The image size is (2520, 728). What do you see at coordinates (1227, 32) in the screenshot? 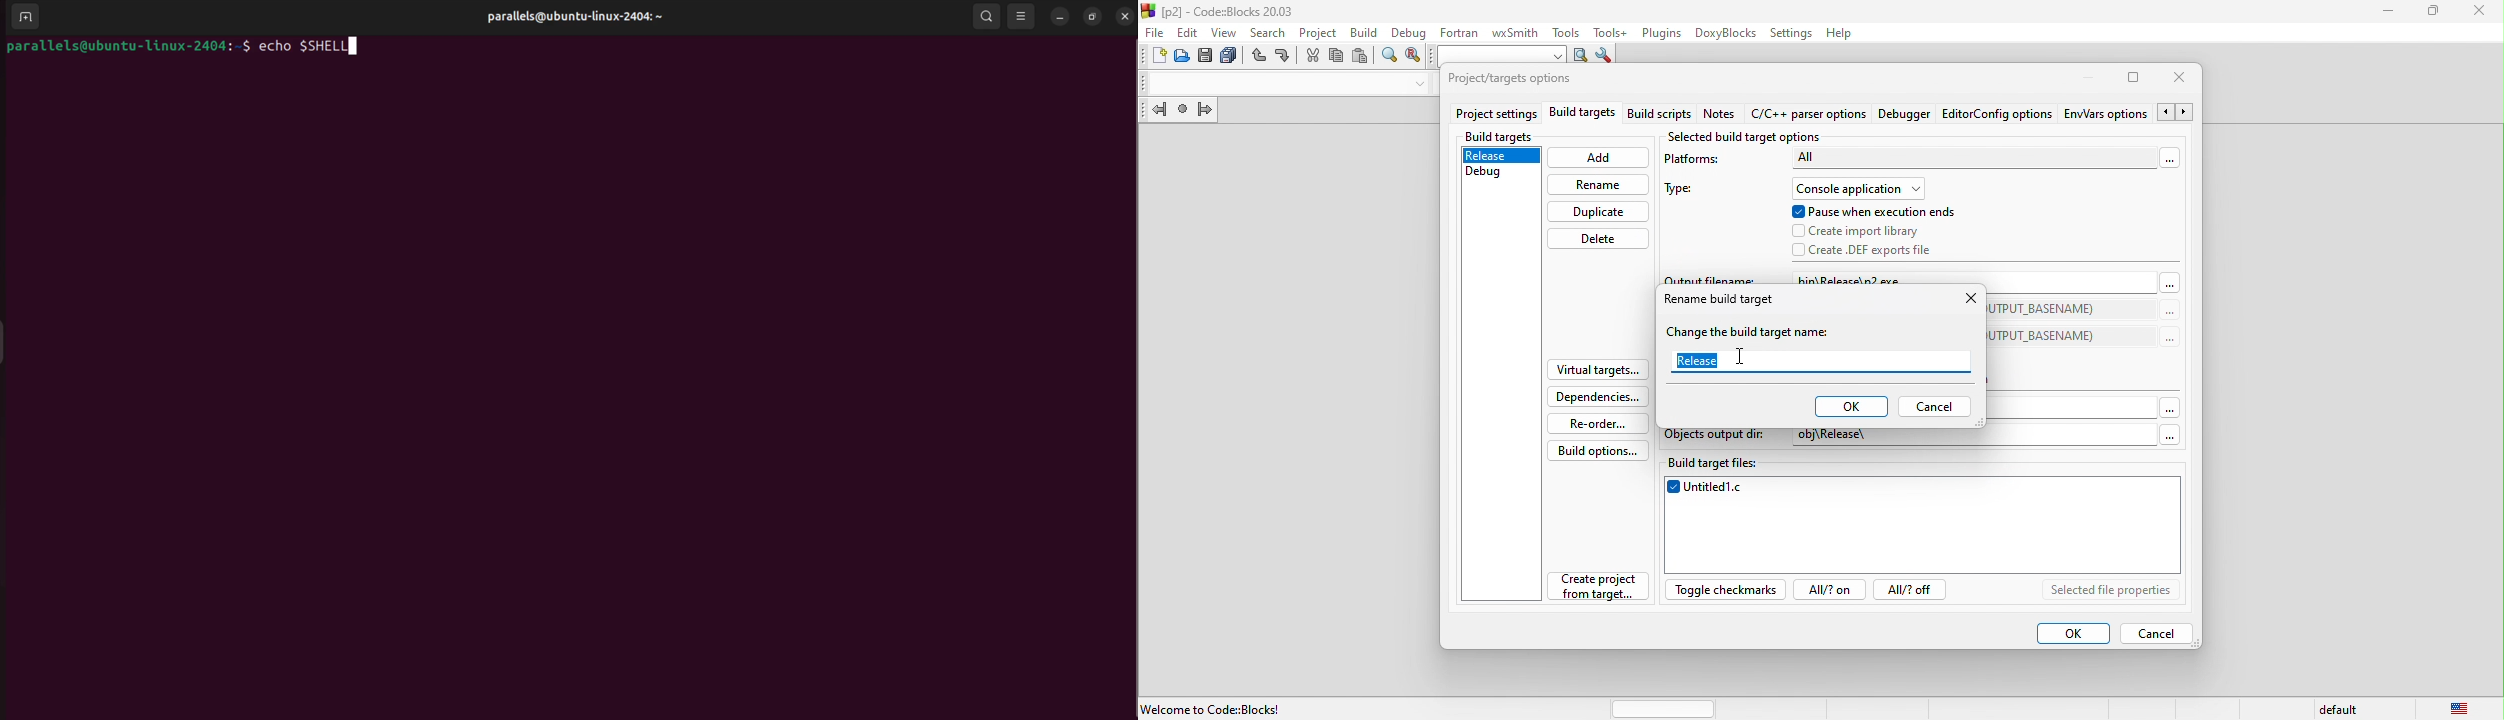
I see `view` at bounding box center [1227, 32].